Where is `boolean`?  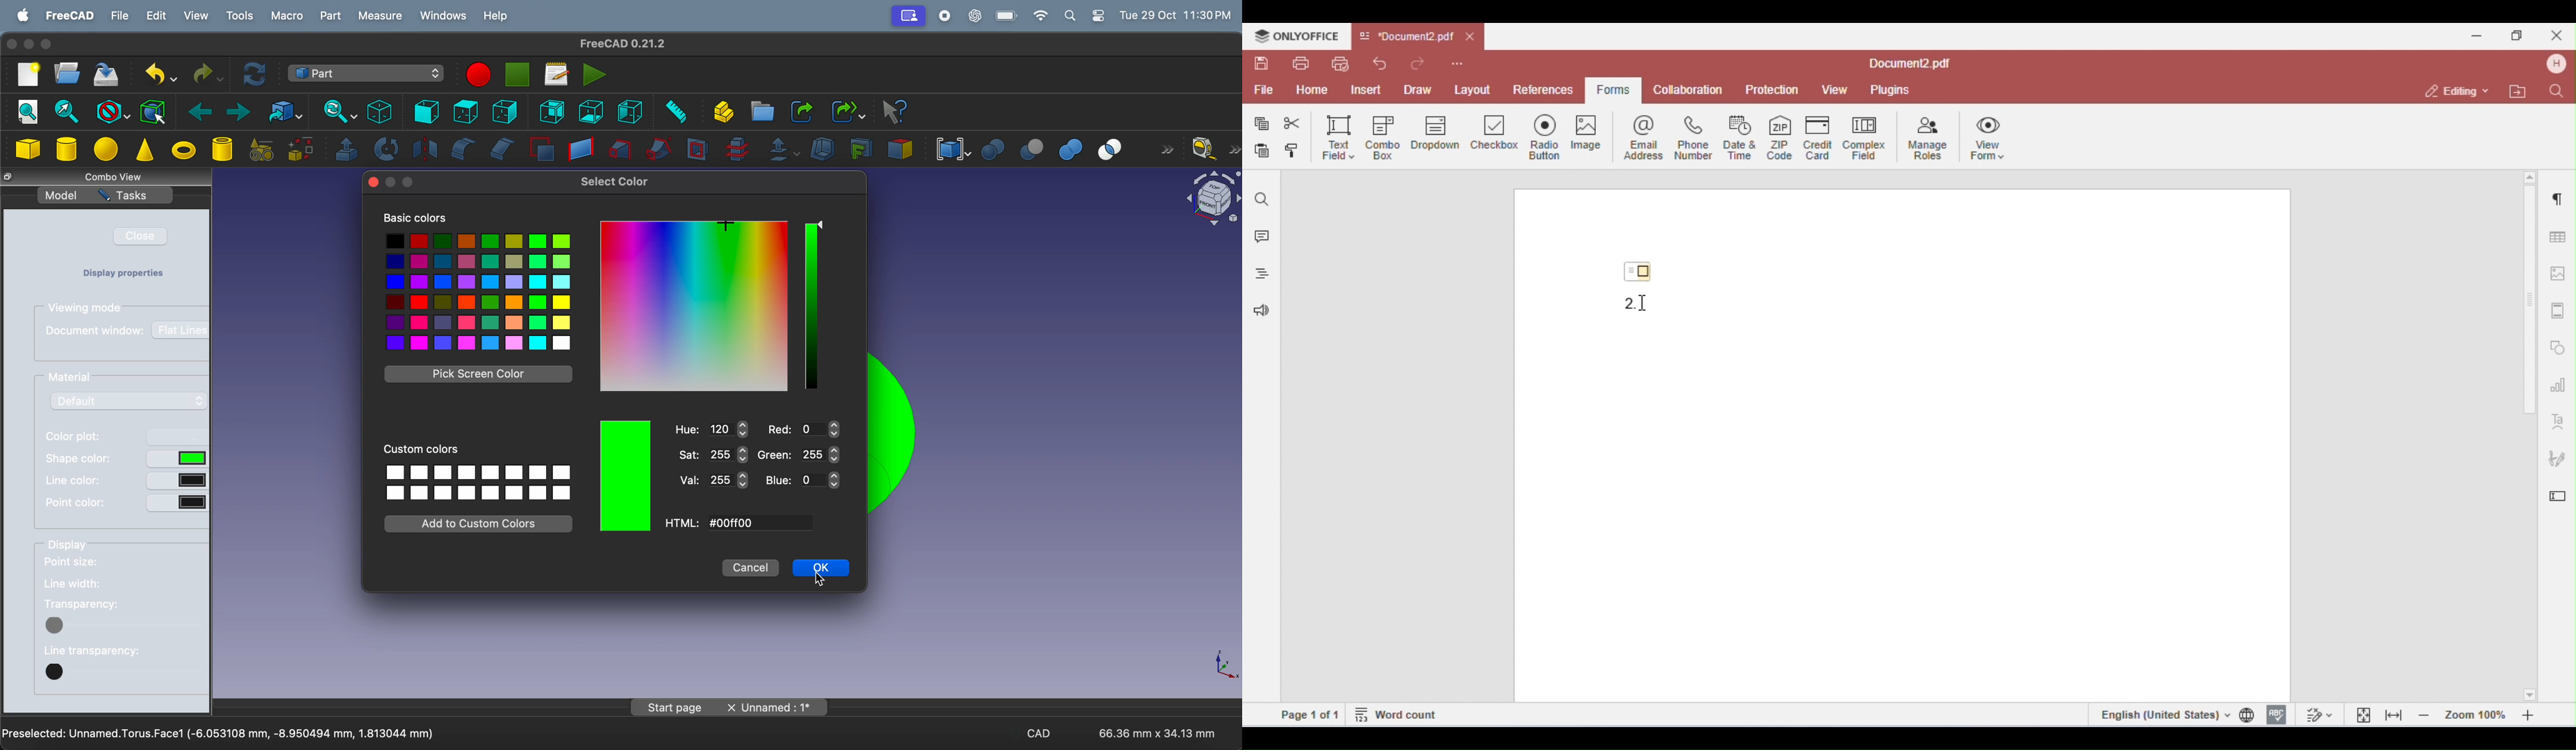
boolean is located at coordinates (992, 148).